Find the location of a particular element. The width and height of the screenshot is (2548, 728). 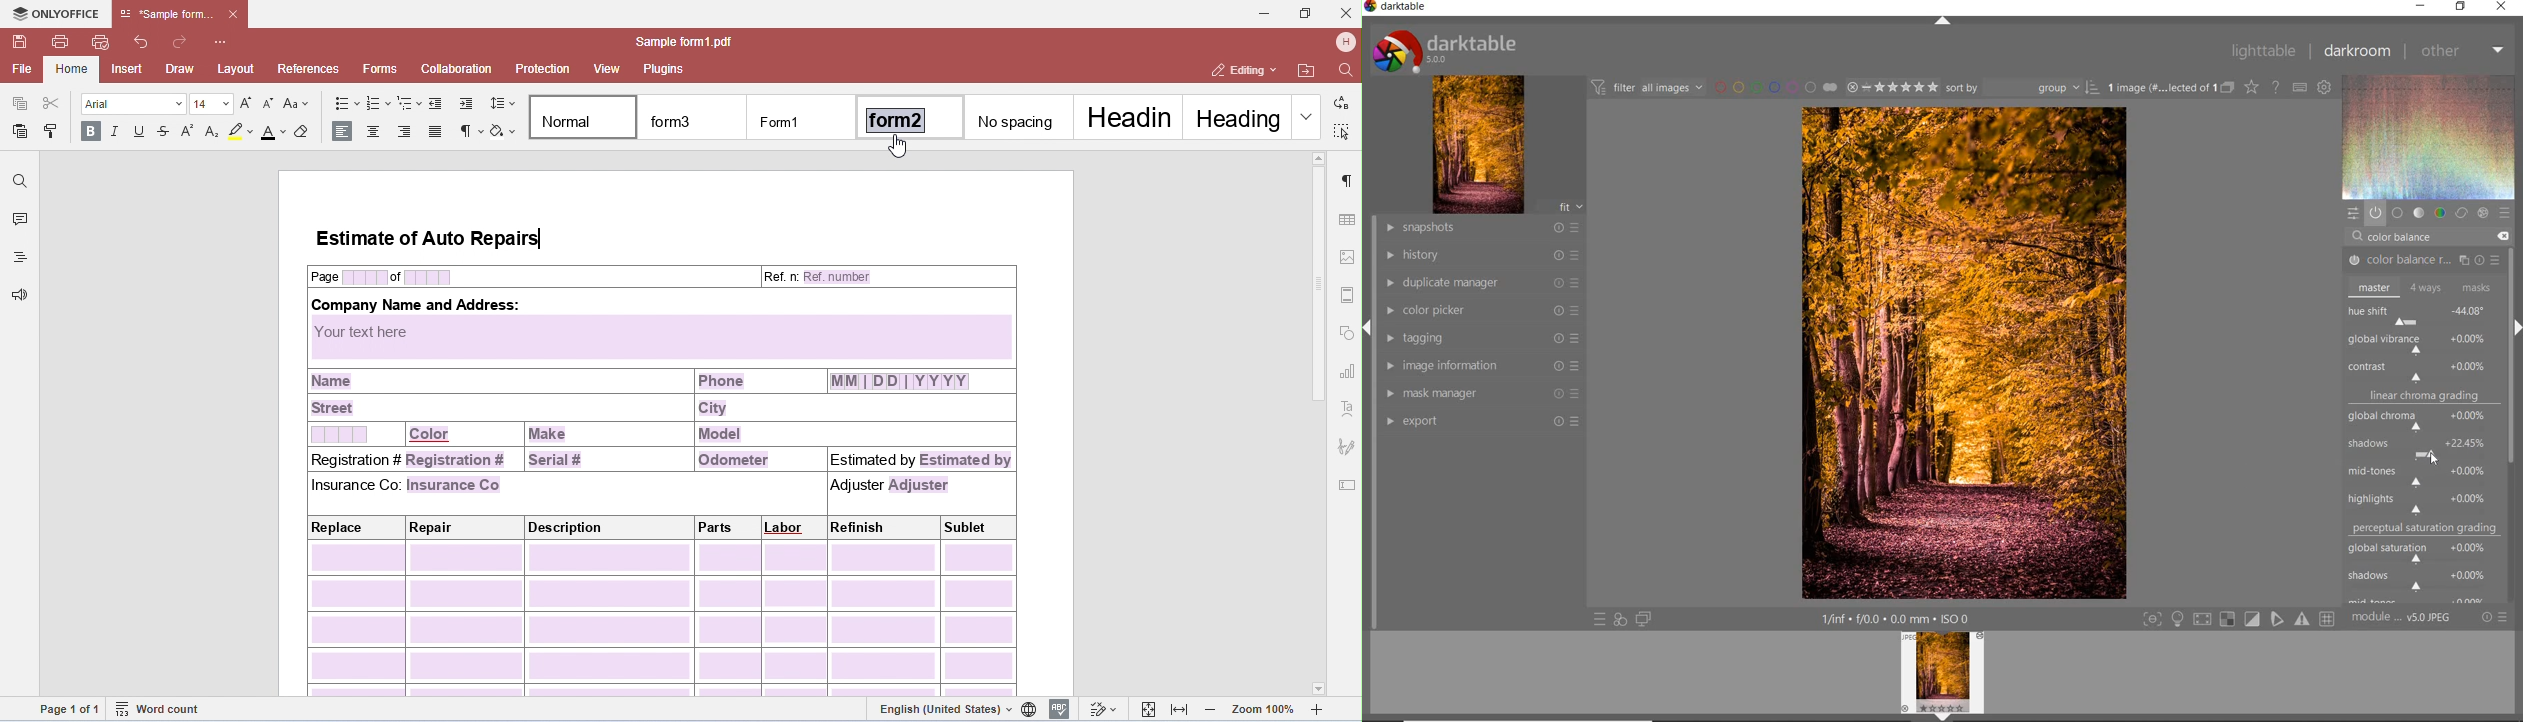

text field is located at coordinates (1347, 486).